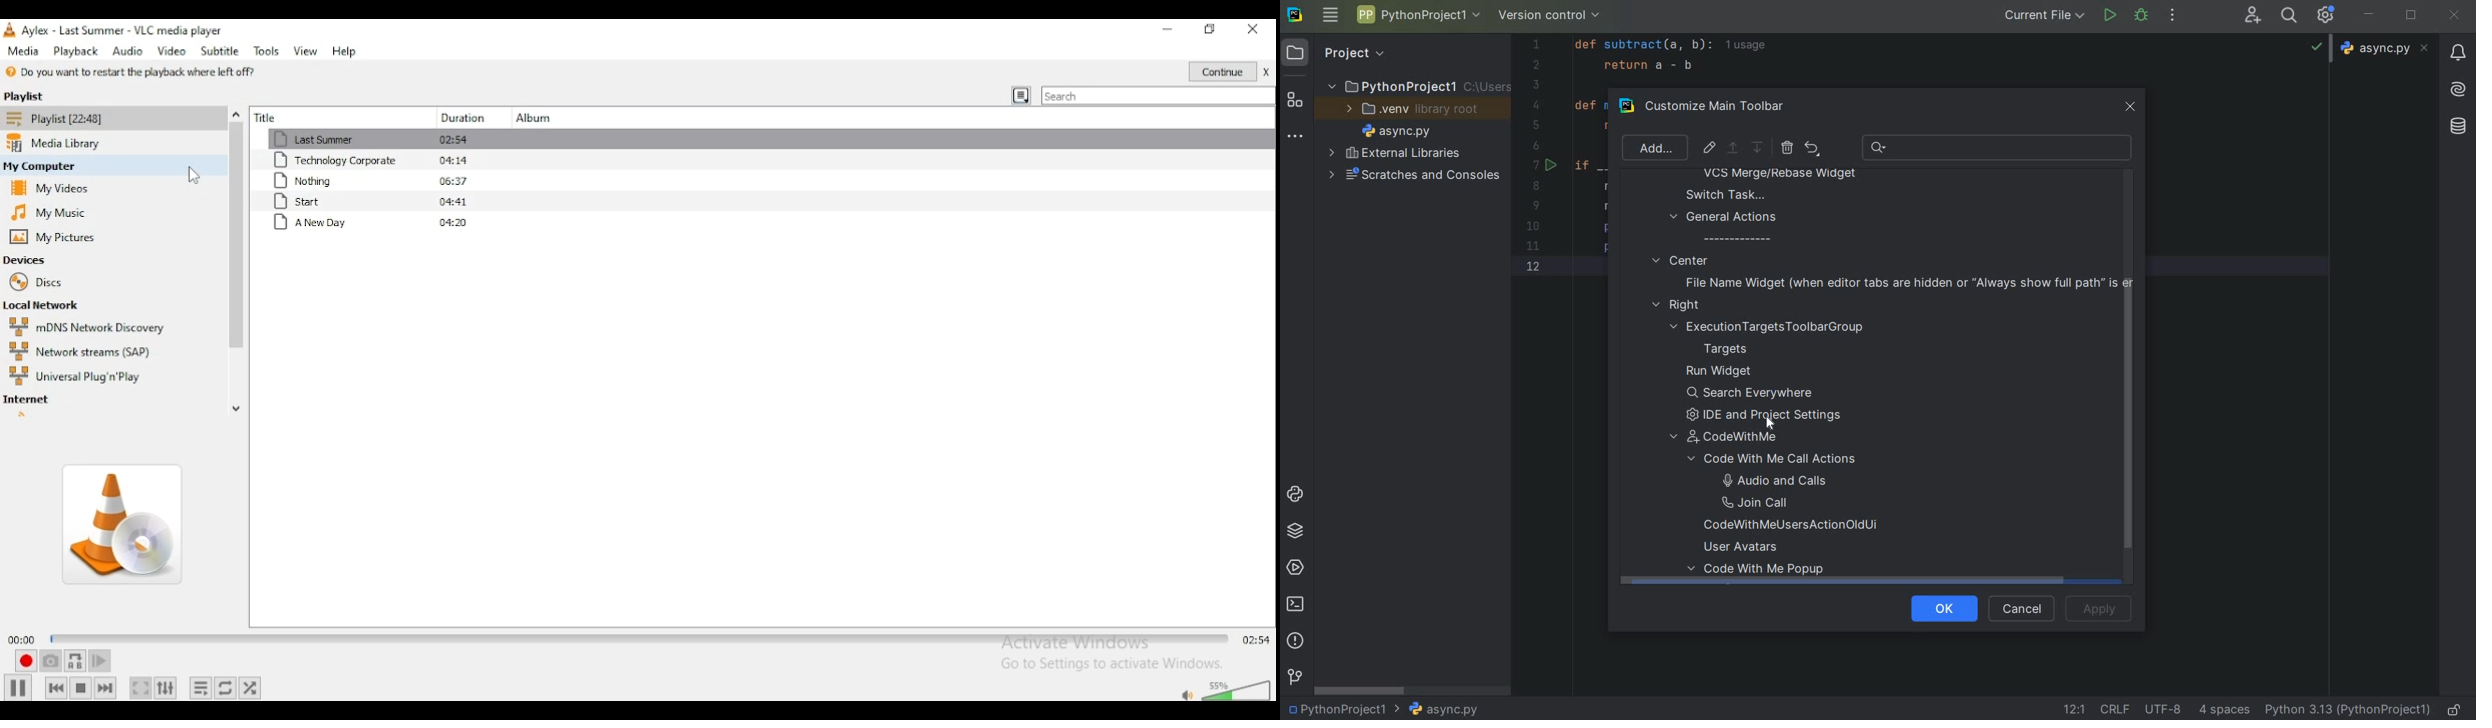  What do you see at coordinates (1762, 573) in the screenshot?
I see `code with me popup` at bounding box center [1762, 573].